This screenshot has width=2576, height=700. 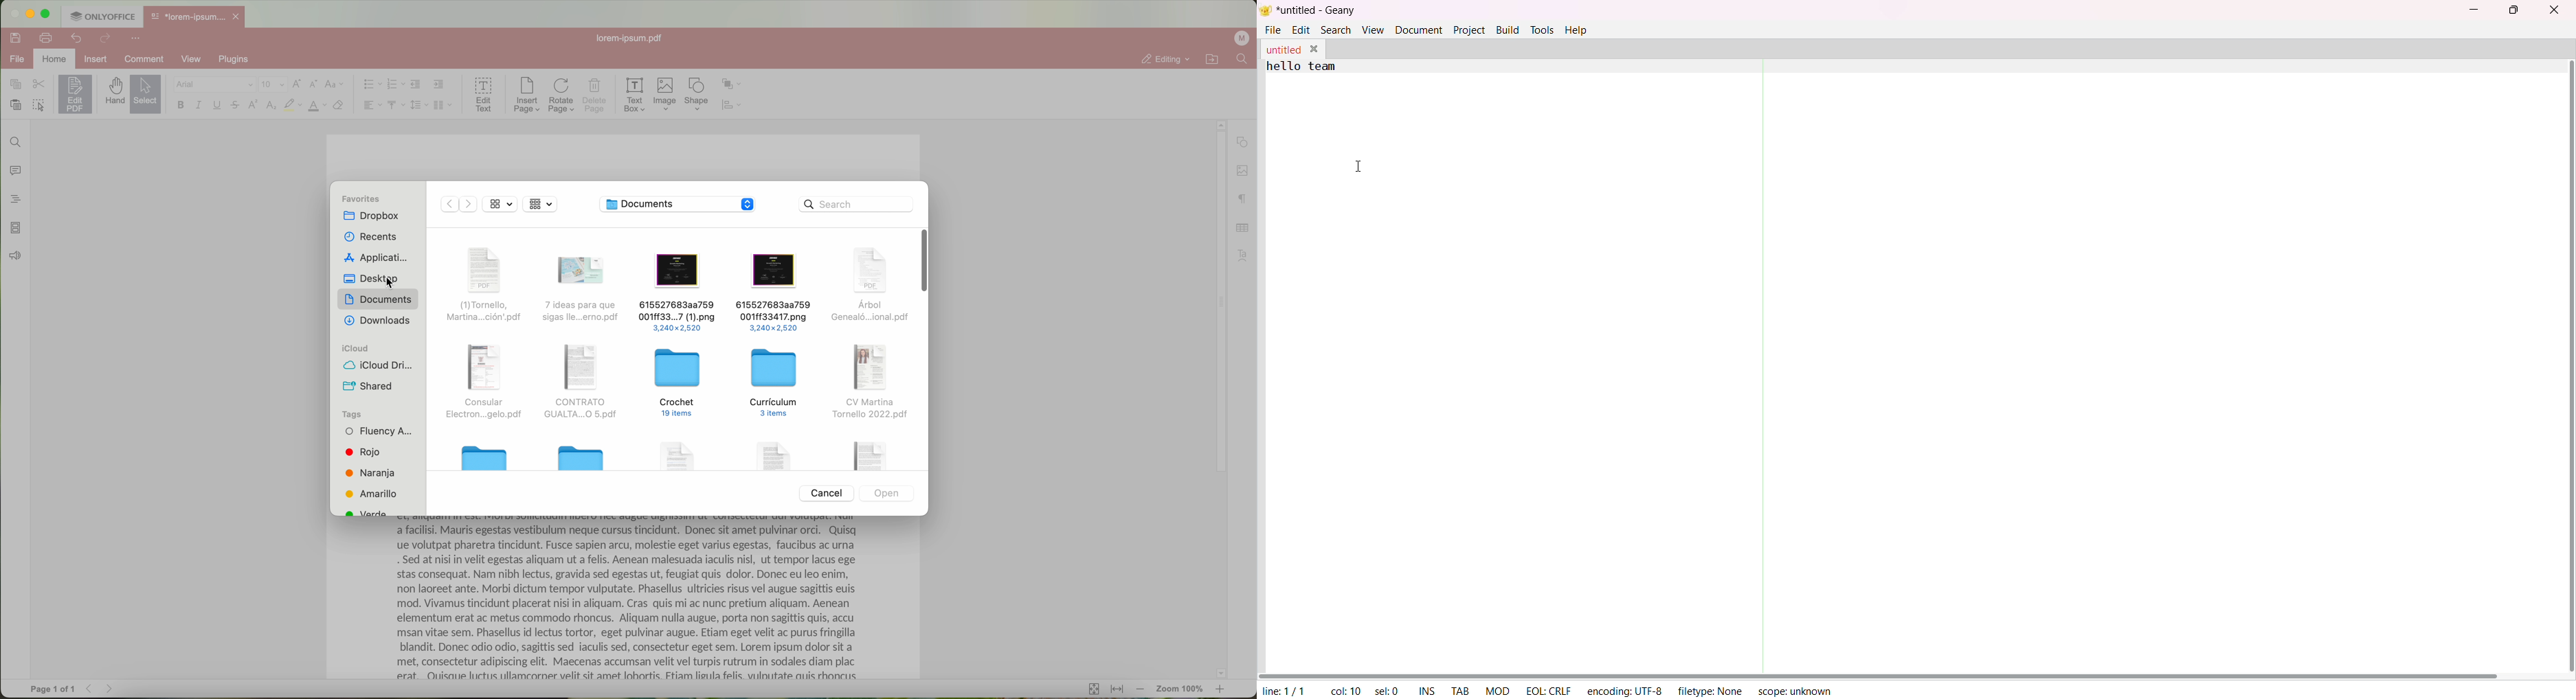 I want to click on paste, so click(x=16, y=105).